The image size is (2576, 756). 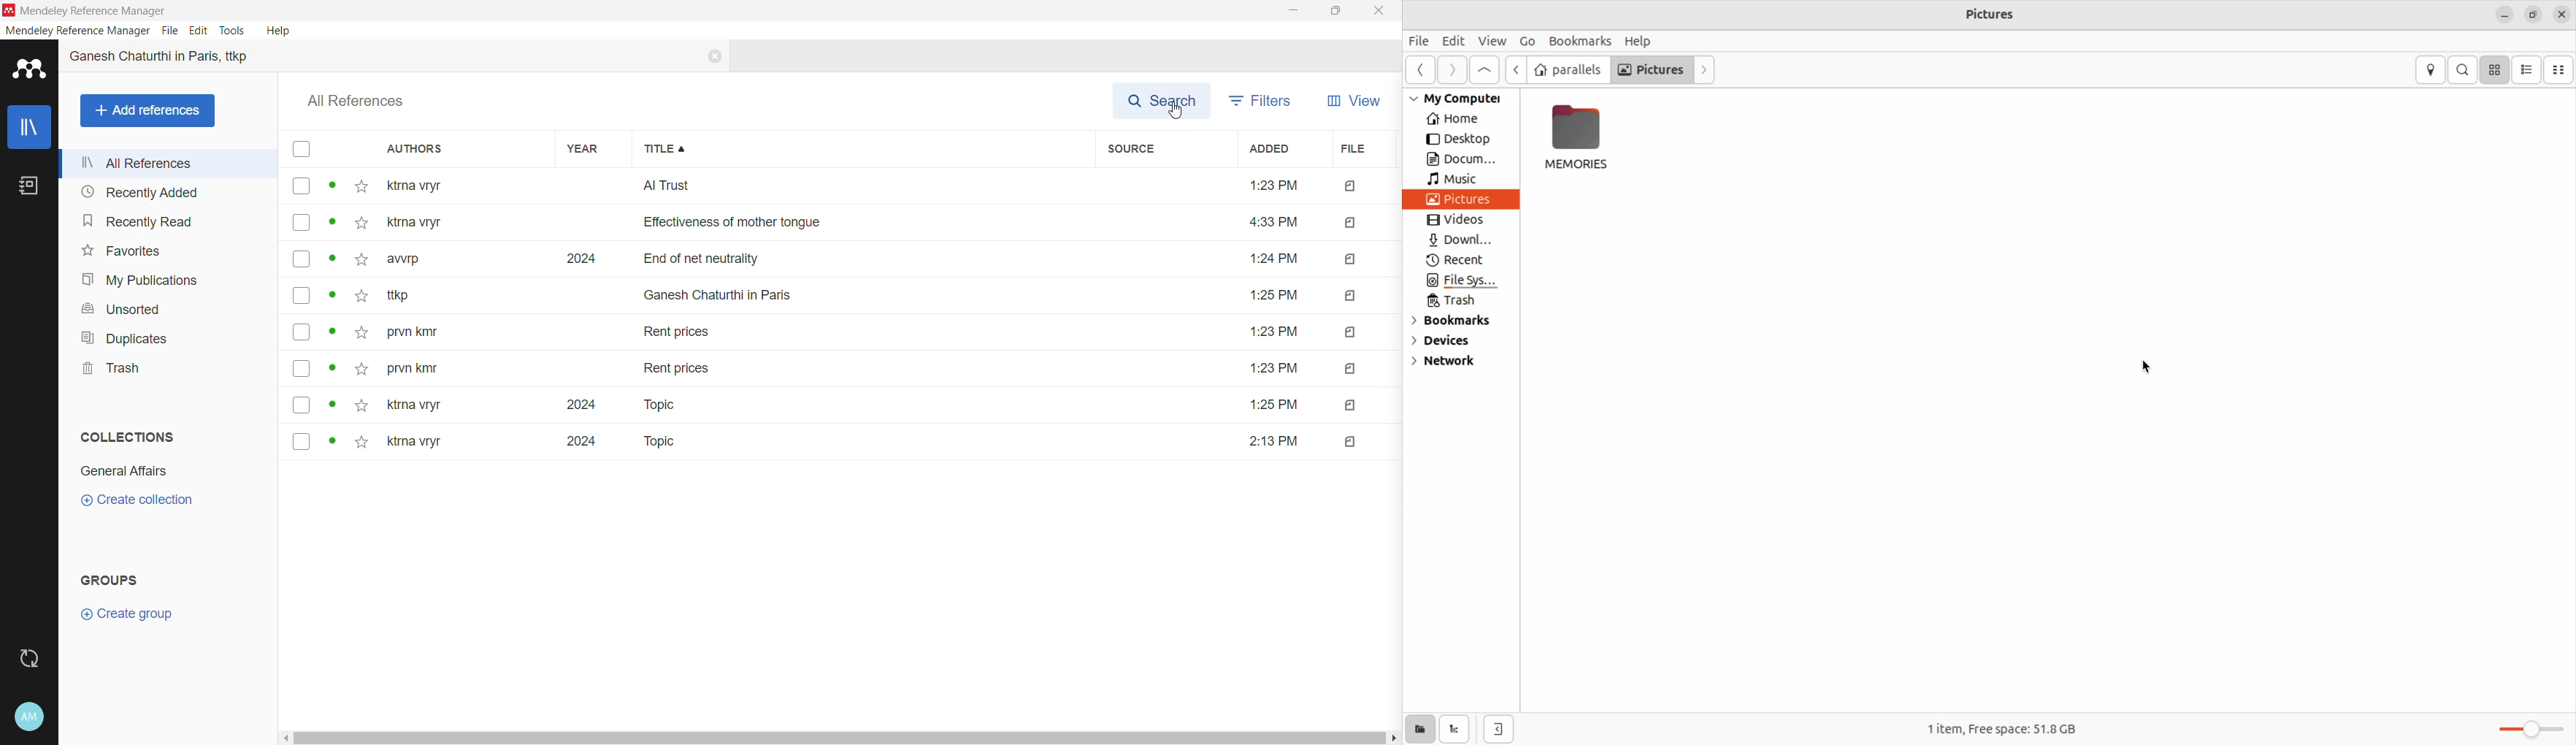 What do you see at coordinates (123, 472) in the screenshot?
I see `Collection Name` at bounding box center [123, 472].